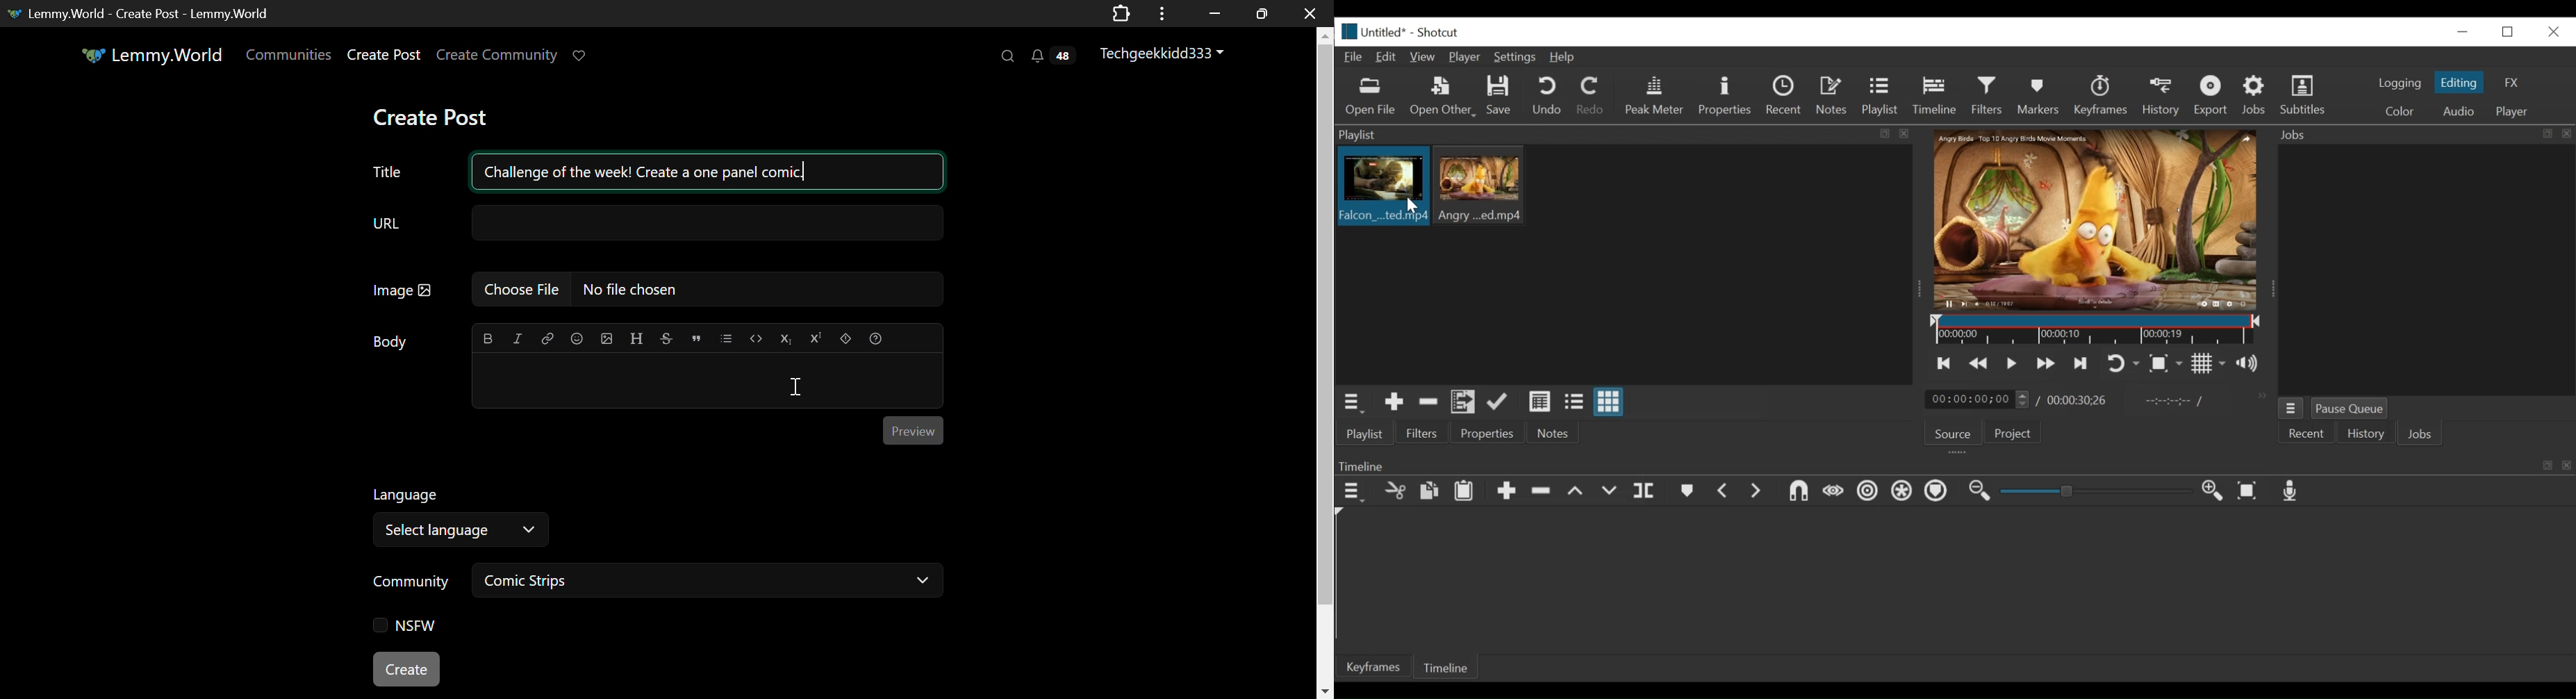 Image resolution: width=2576 pixels, height=700 pixels. What do you see at coordinates (756, 338) in the screenshot?
I see `Code` at bounding box center [756, 338].